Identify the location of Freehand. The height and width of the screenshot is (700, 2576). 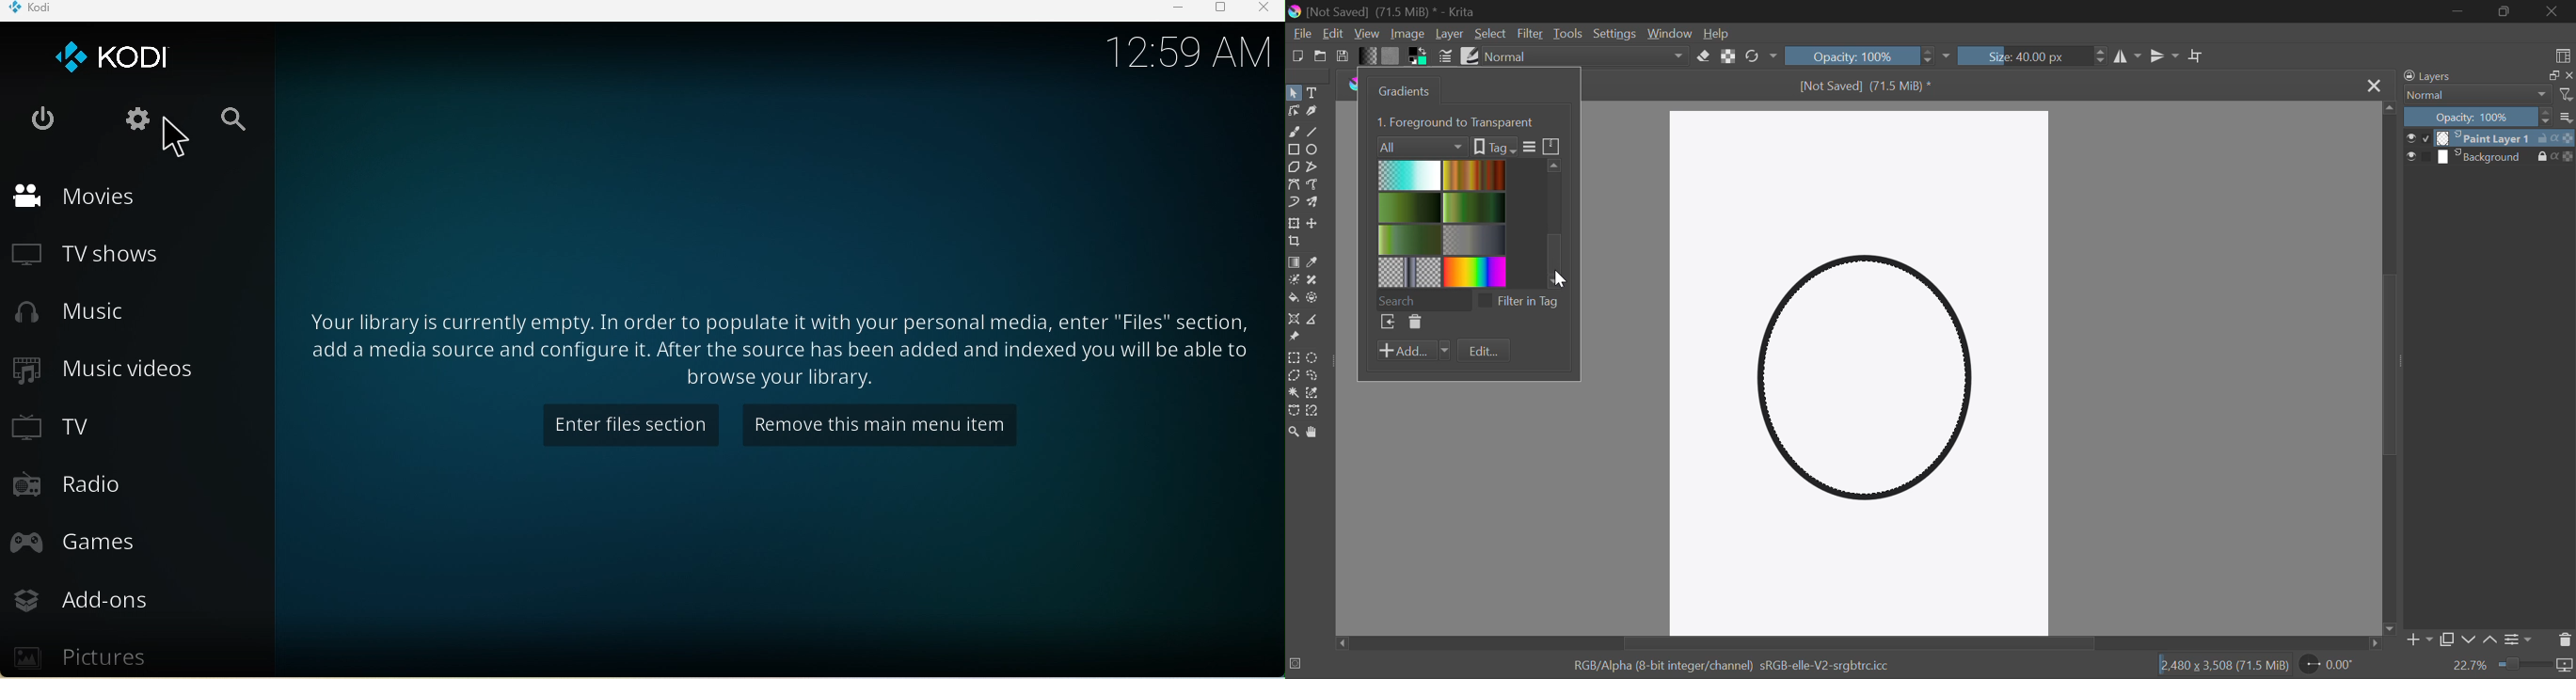
(1293, 132).